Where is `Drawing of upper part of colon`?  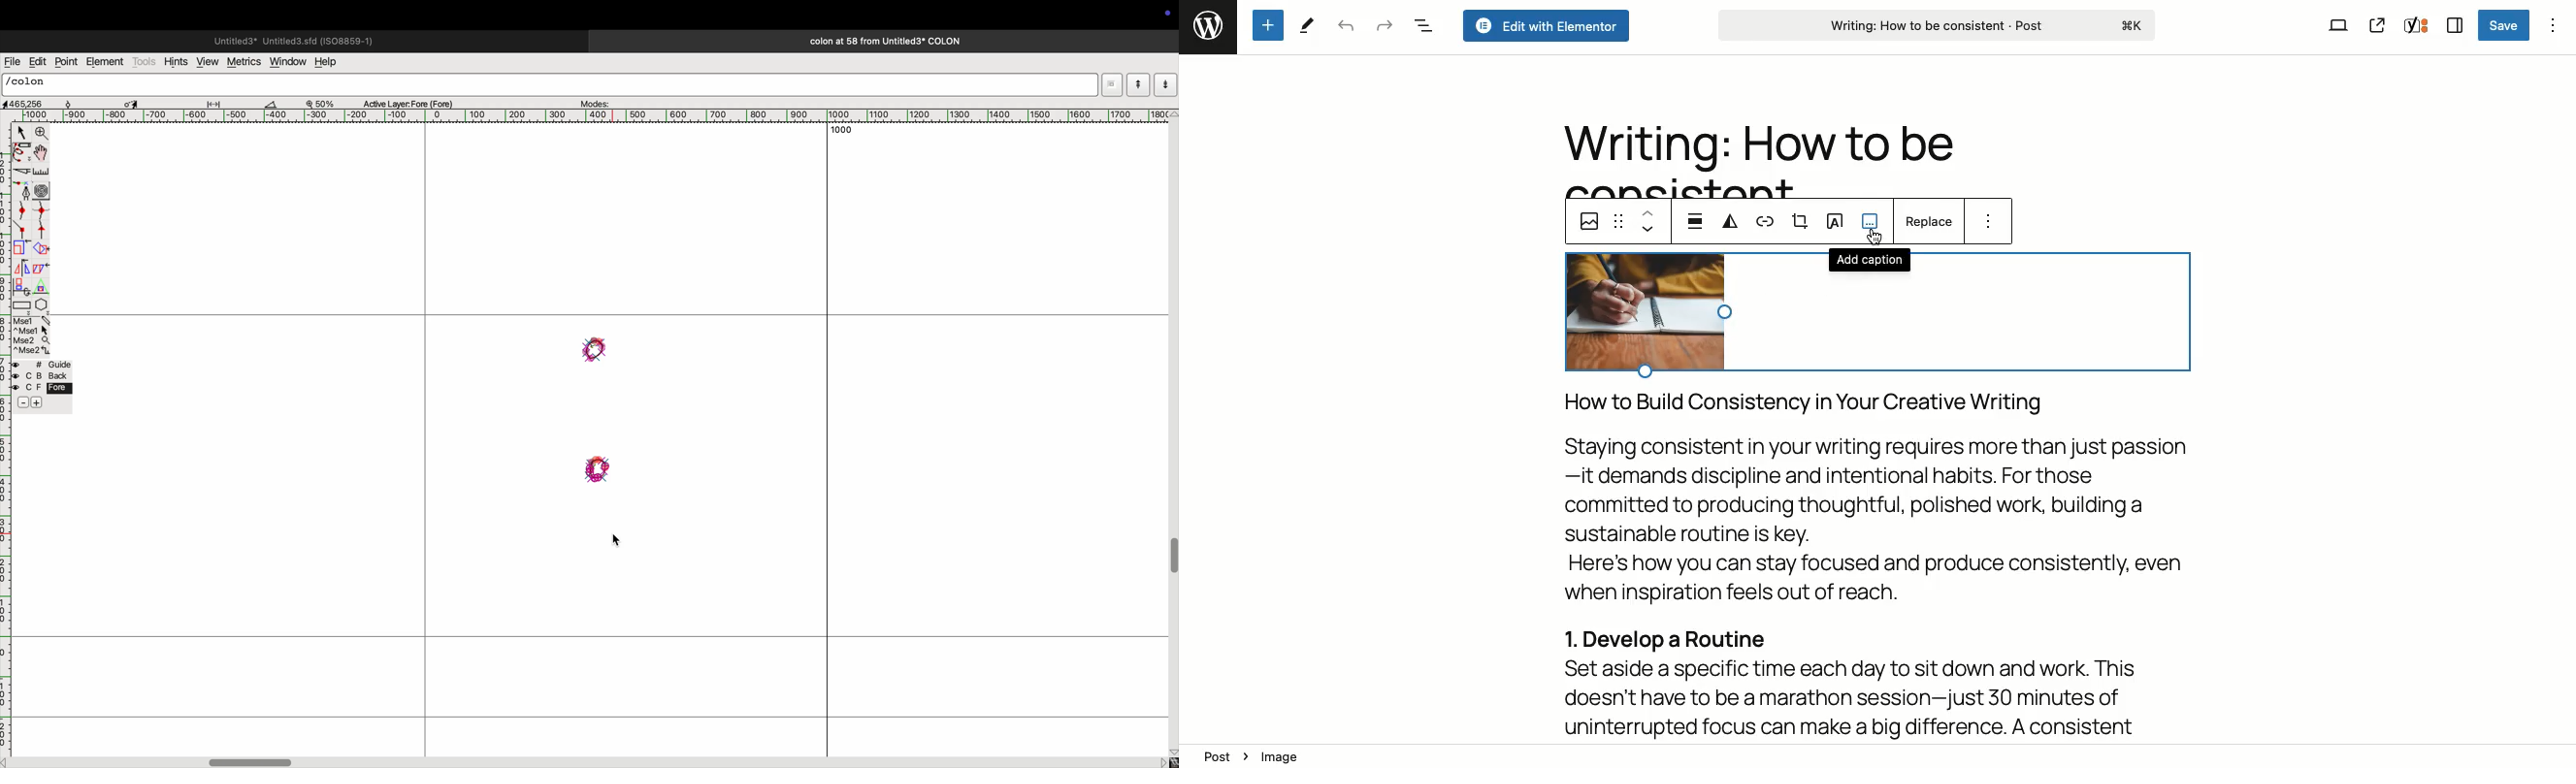
Drawing of upper part of colon is located at coordinates (595, 350).